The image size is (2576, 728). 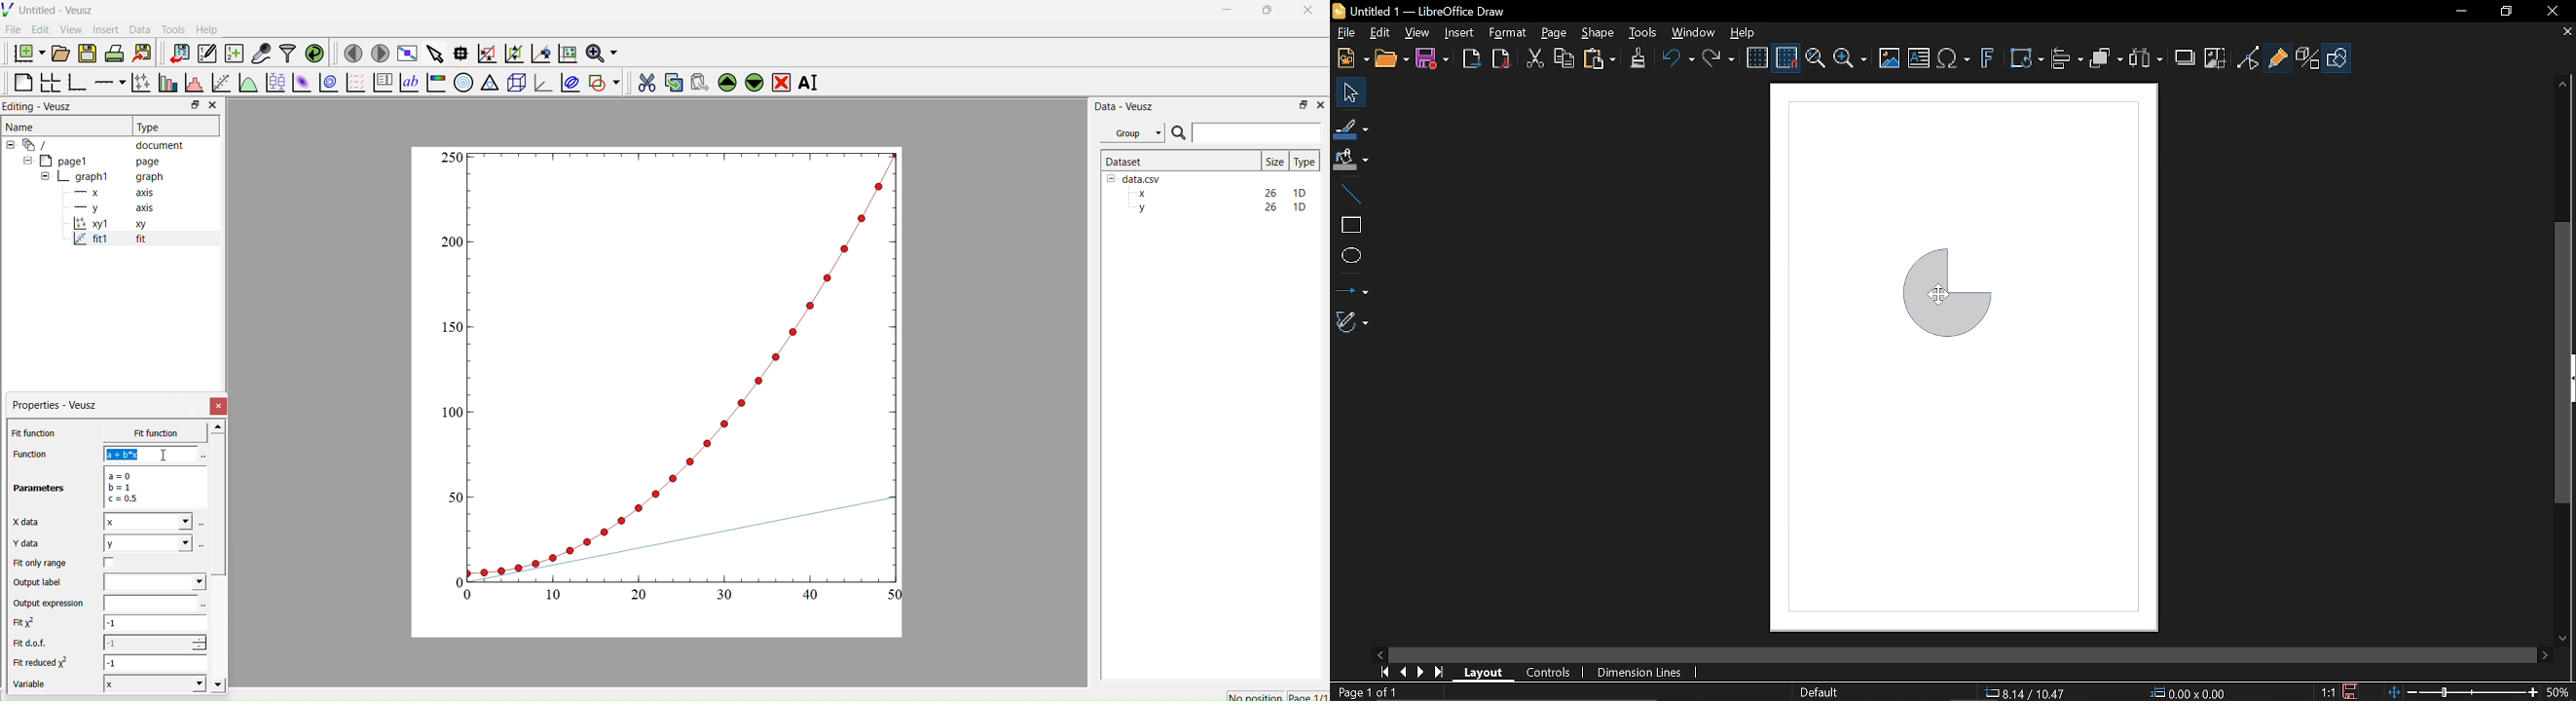 I want to click on Clone, so click(x=1638, y=59).